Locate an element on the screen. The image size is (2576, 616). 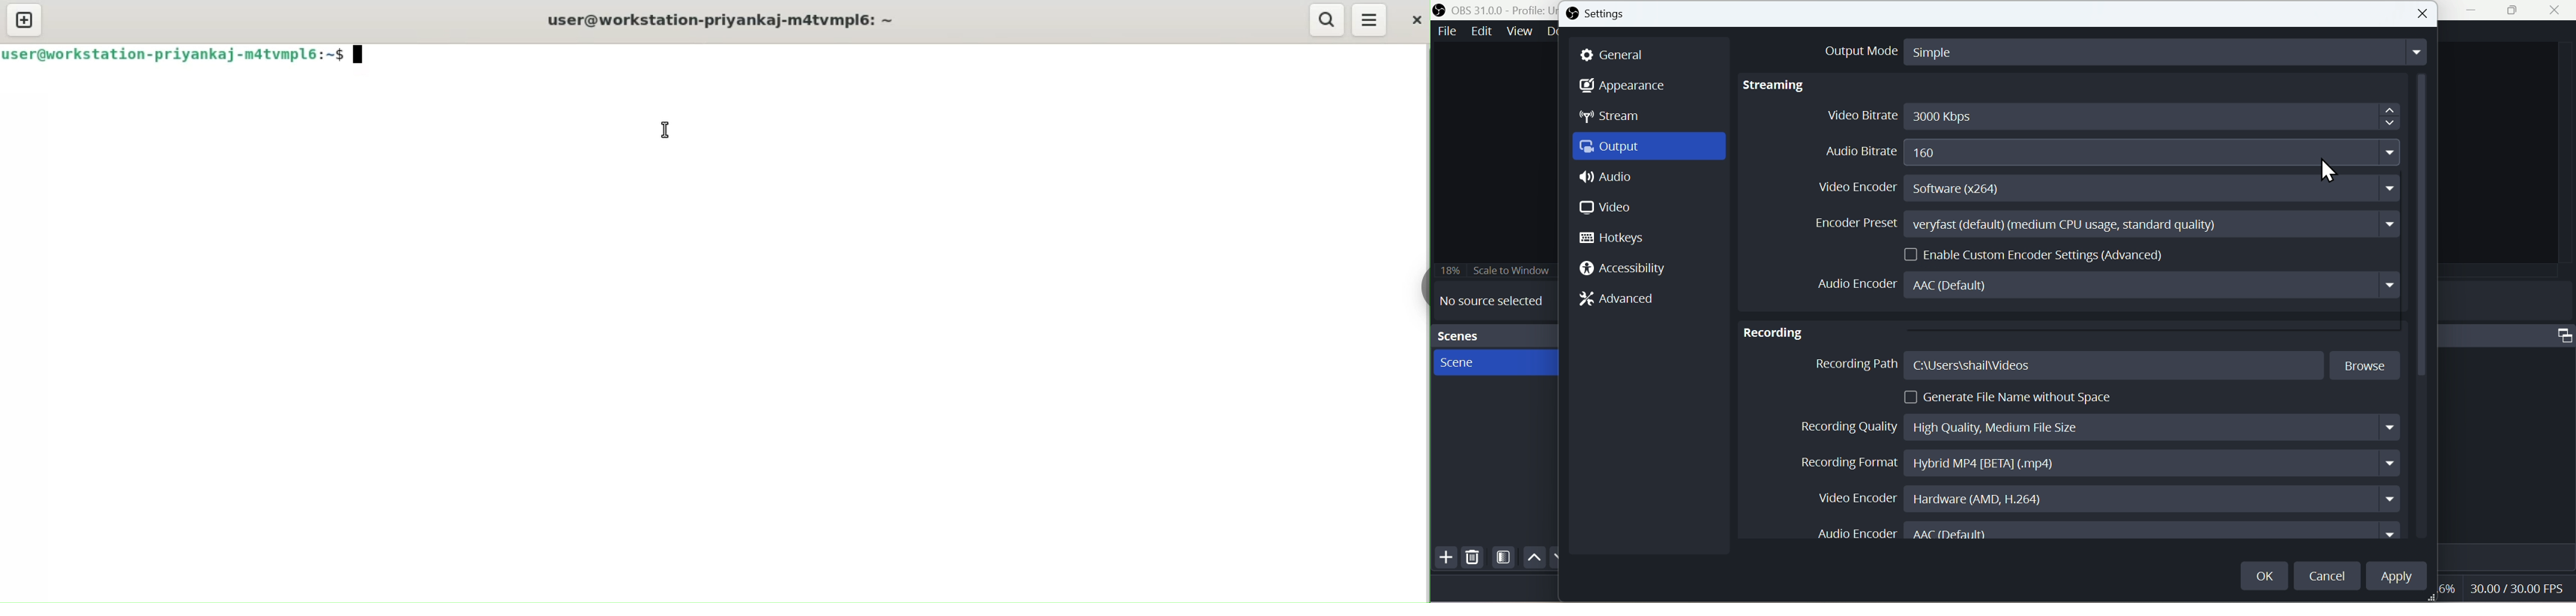
OK is located at coordinates (2265, 573).